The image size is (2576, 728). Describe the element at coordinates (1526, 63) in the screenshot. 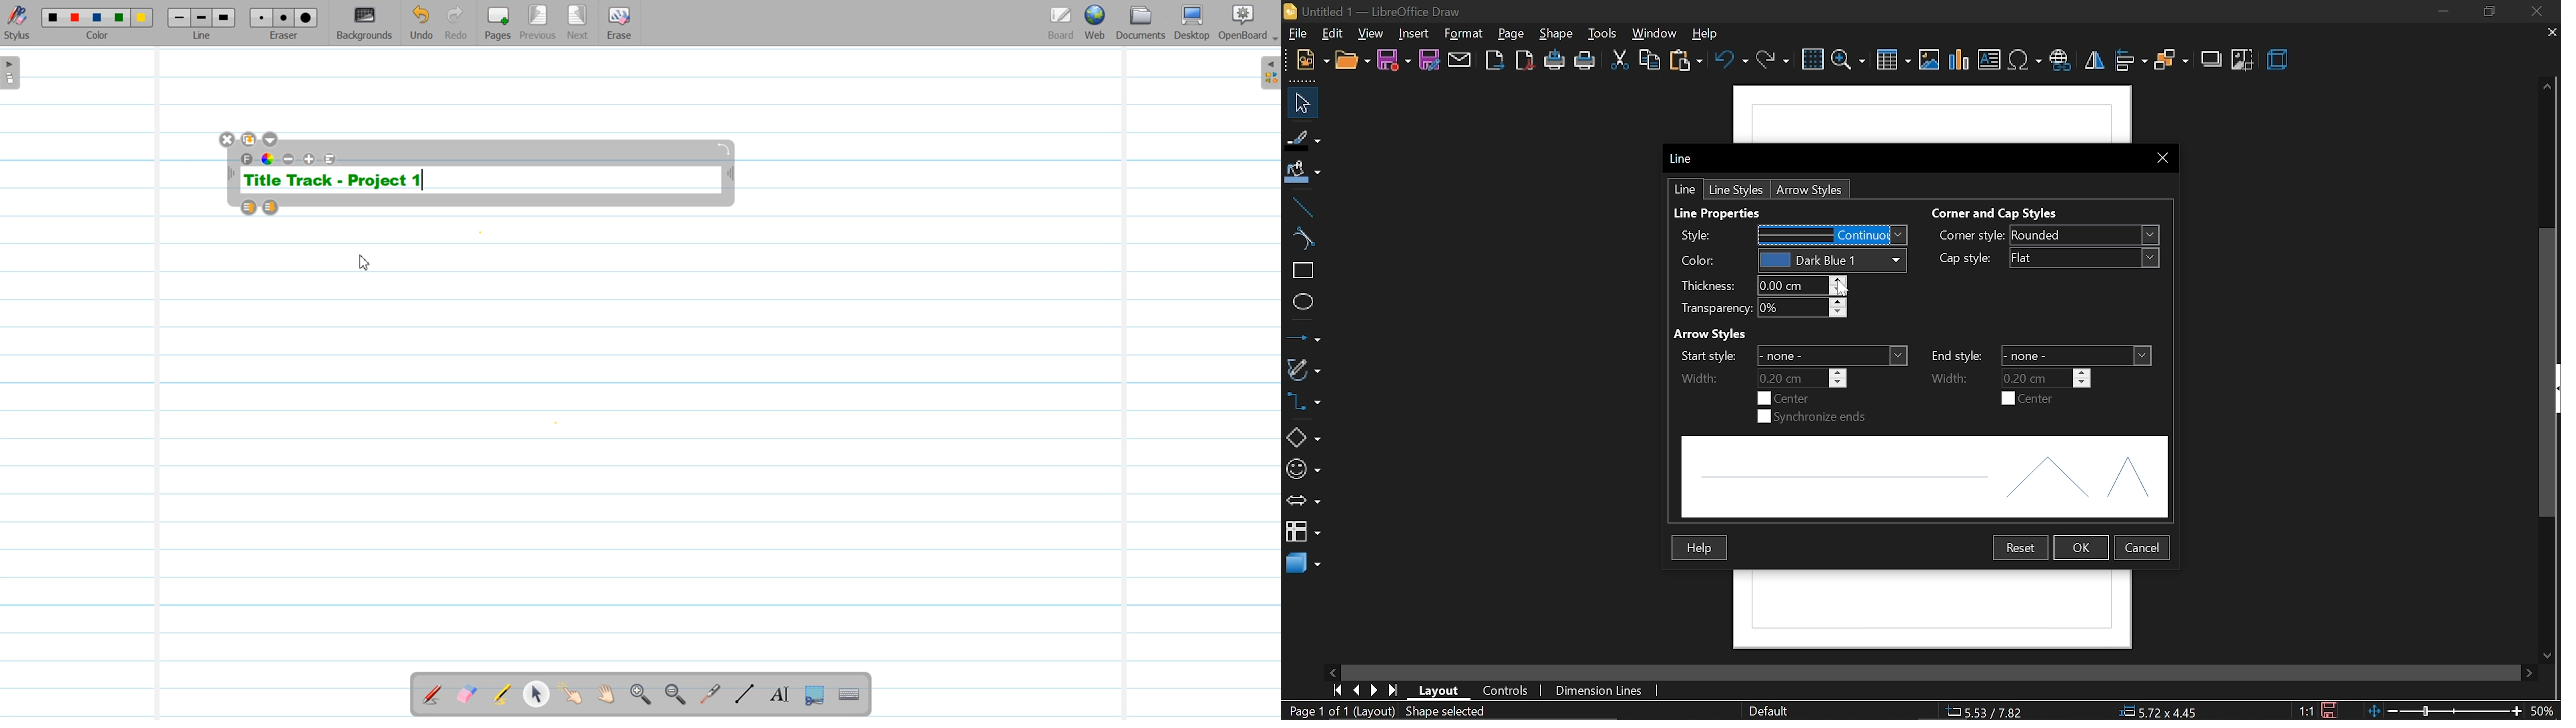

I see `export as pdf` at that location.